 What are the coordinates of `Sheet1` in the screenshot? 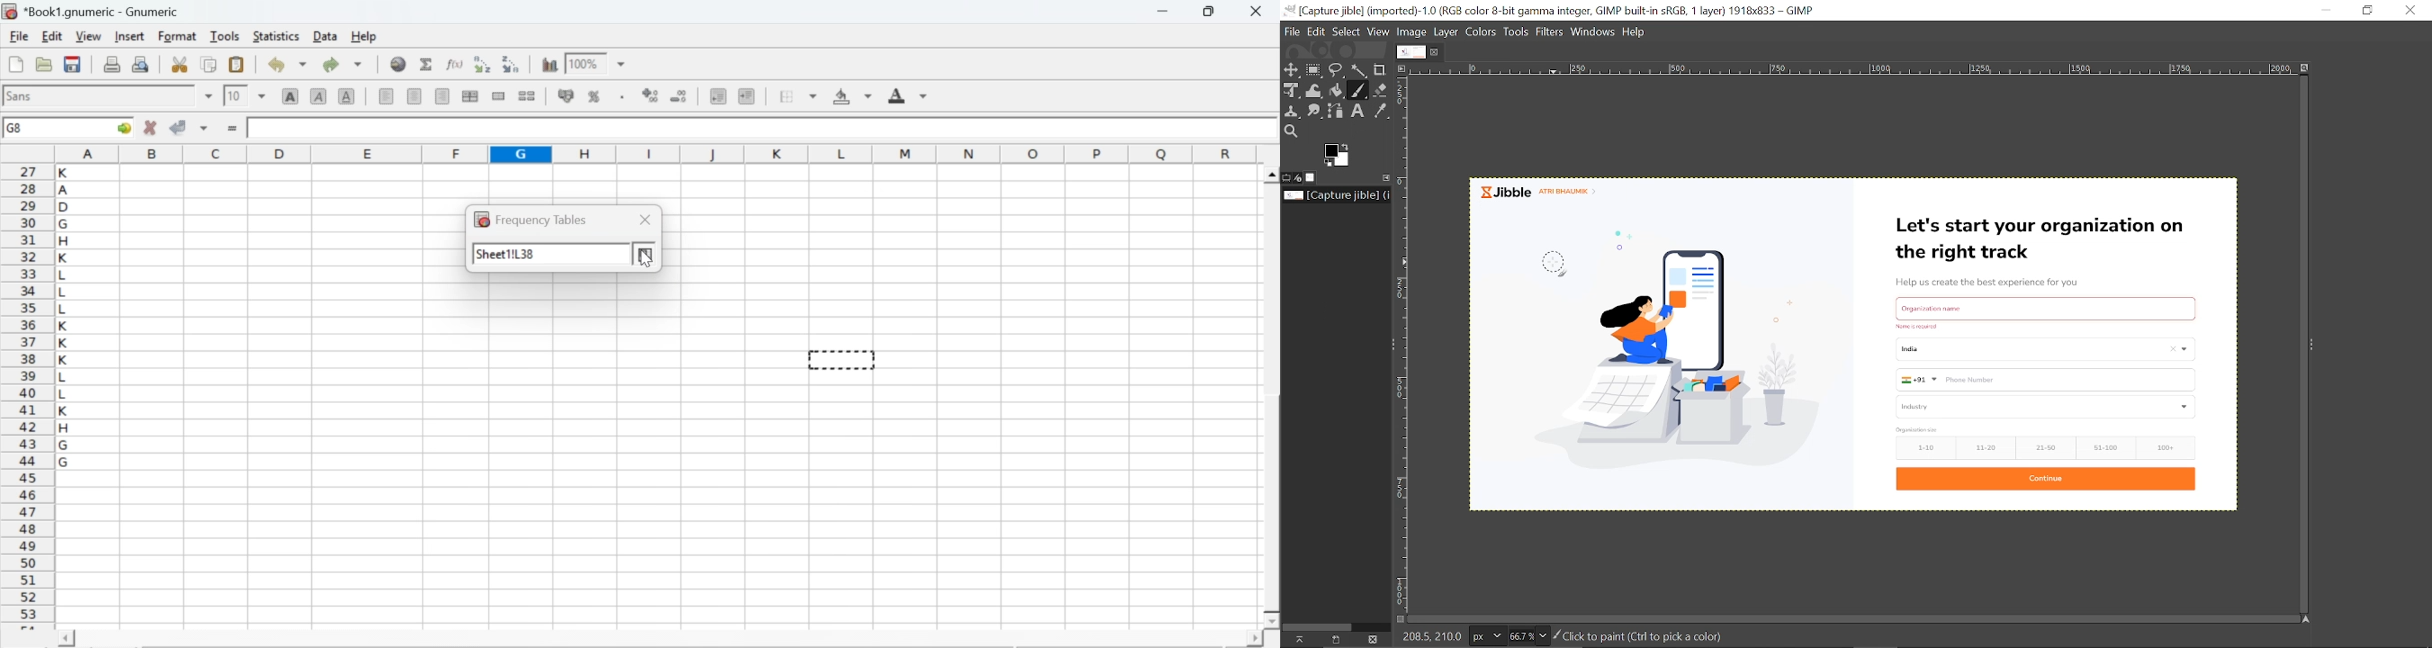 It's located at (515, 256).